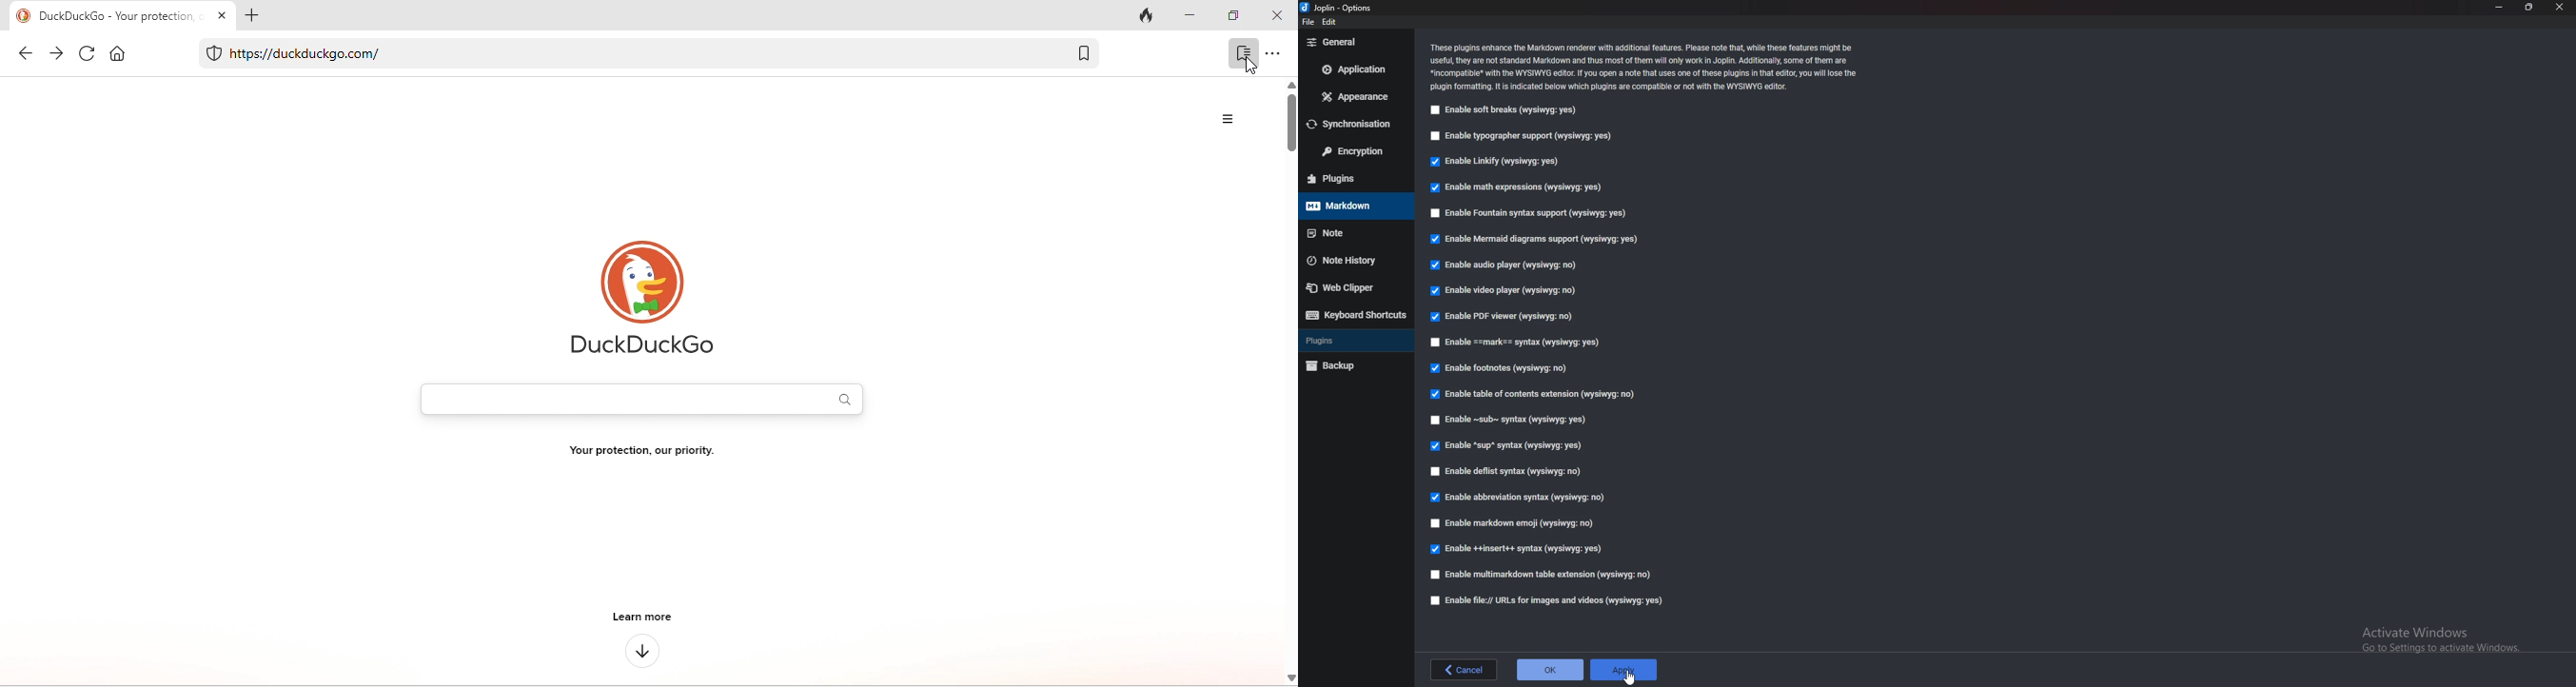 Image resolution: width=2576 pixels, height=700 pixels. Describe the element at coordinates (1357, 122) in the screenshot. I see `Synchronization` at that location.